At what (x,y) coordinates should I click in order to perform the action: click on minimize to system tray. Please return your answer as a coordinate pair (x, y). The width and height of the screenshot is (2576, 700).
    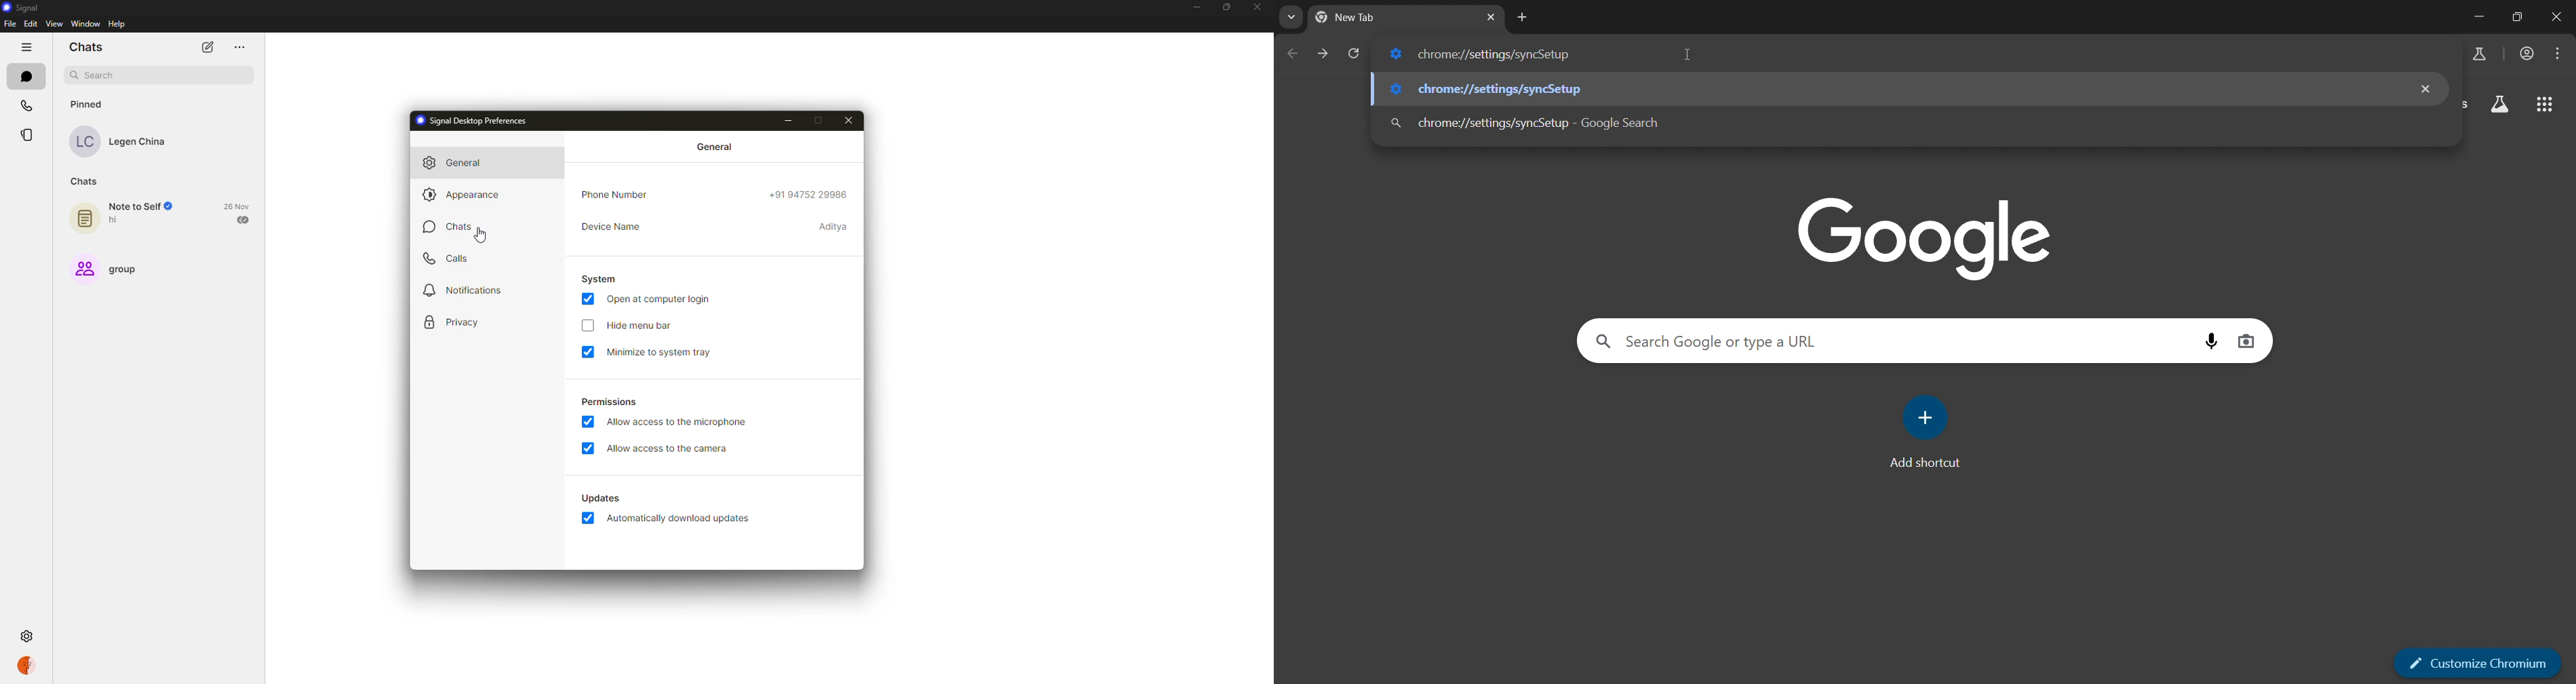
    Looking at the image, I should click on (662, 352).